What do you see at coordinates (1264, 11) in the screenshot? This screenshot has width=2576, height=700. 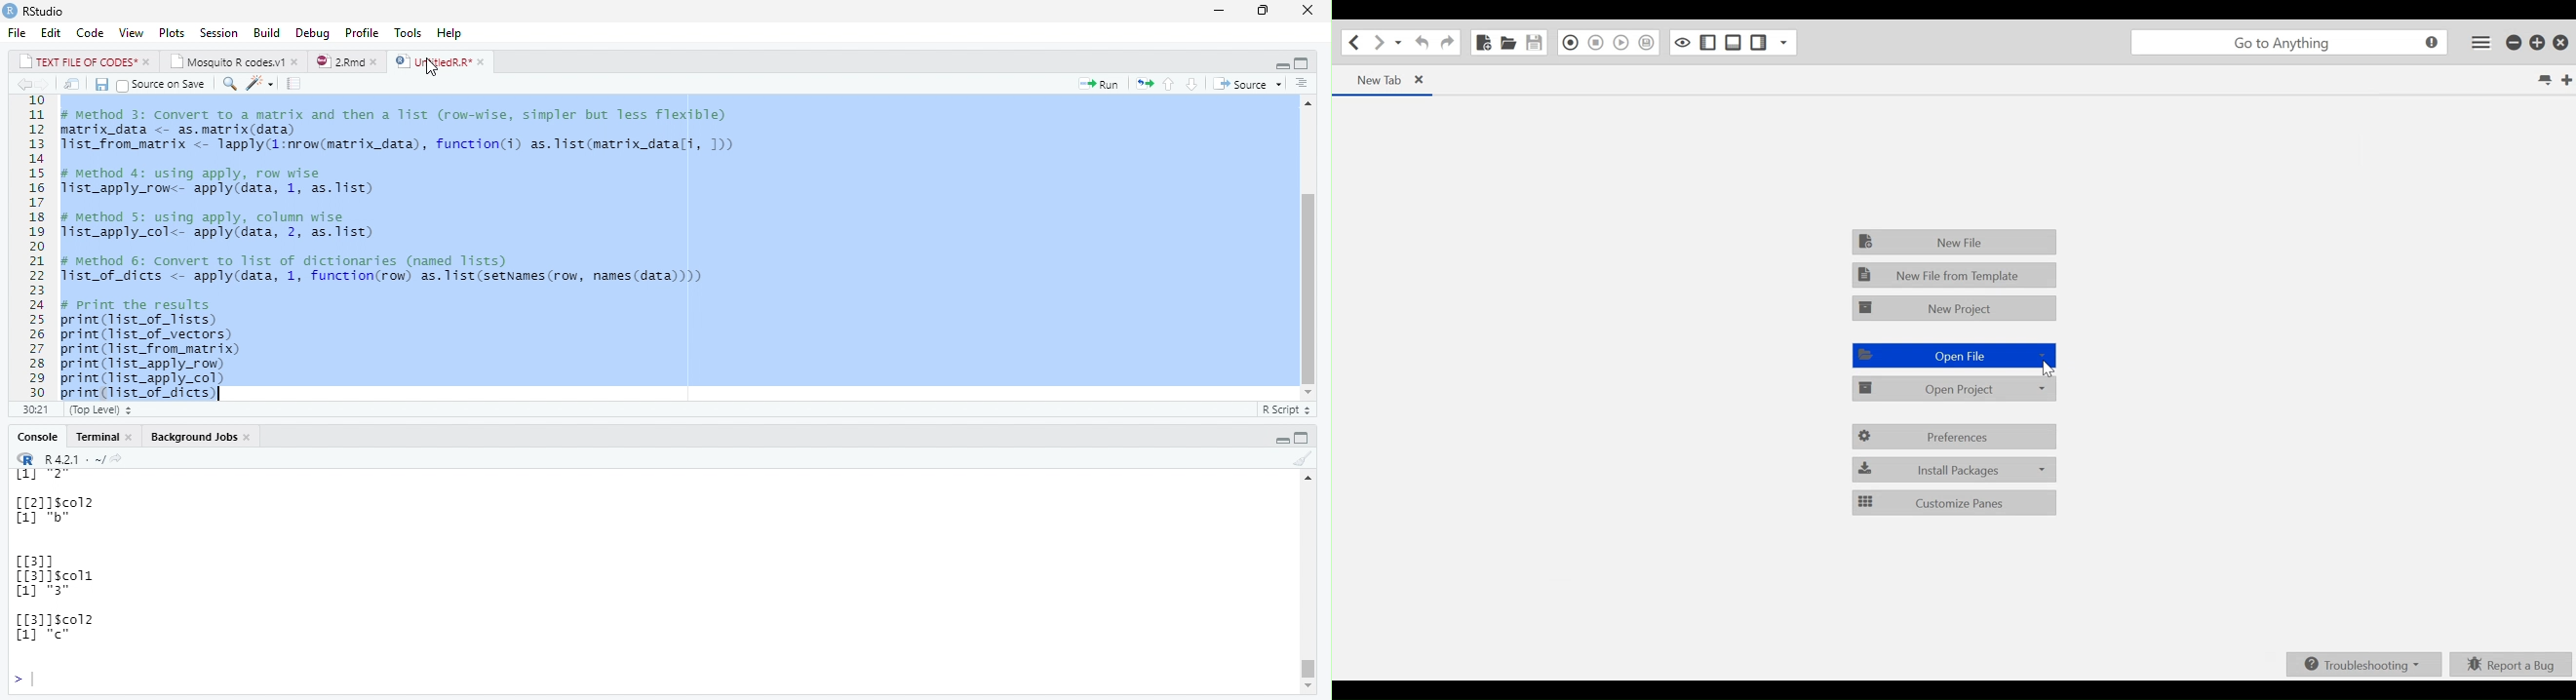 I see `Maximize` at bounding box center [1264, 11].